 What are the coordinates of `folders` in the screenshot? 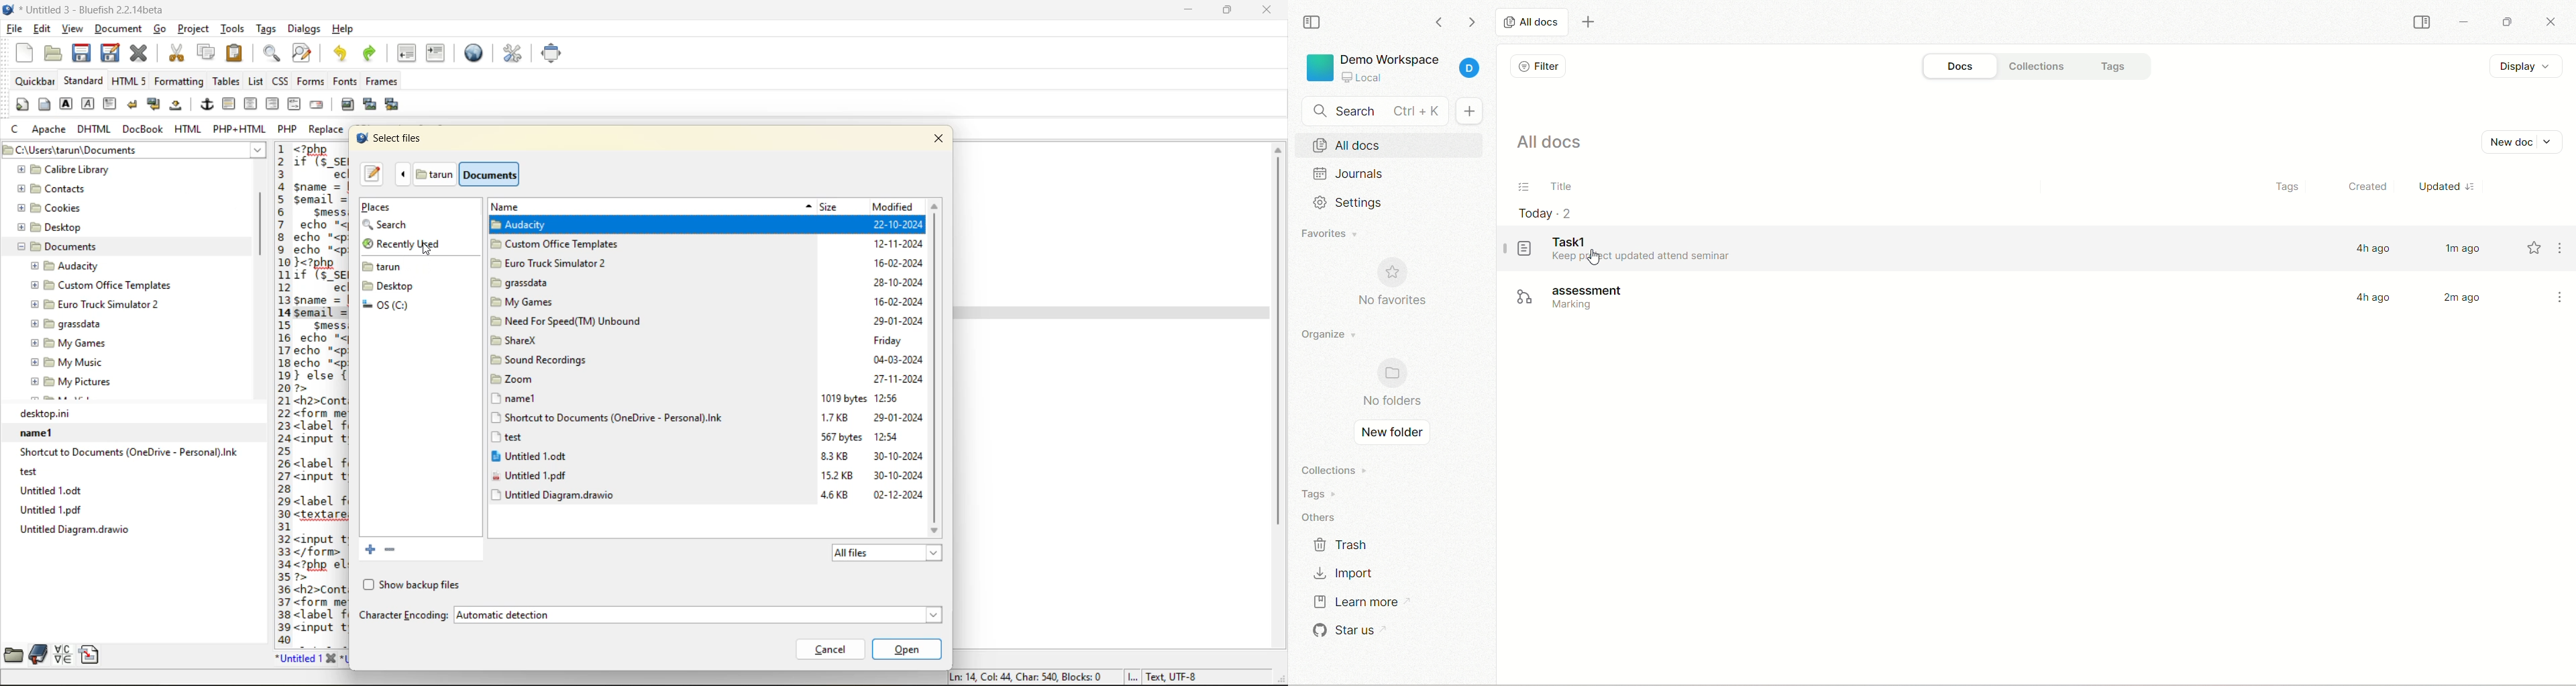 It's located at (466, 174).